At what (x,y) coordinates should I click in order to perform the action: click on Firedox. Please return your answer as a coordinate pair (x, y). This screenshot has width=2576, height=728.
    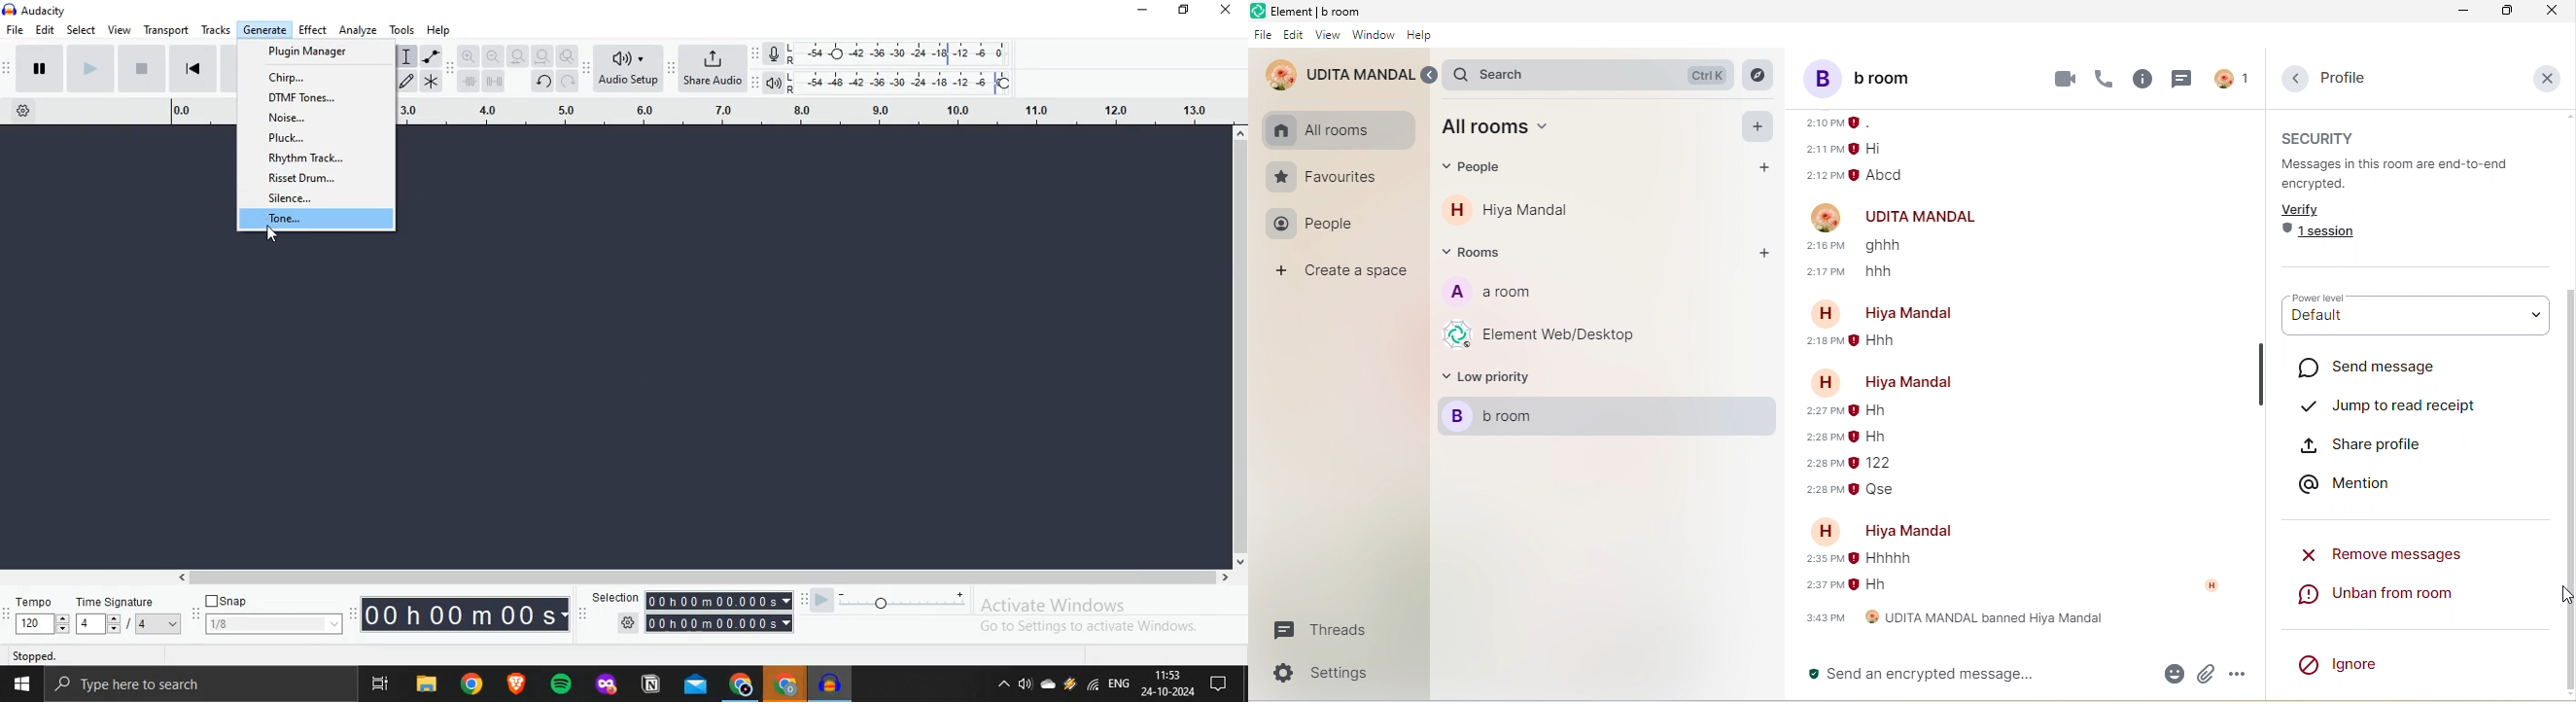
    Looking at the image, I should click on (606, 686).